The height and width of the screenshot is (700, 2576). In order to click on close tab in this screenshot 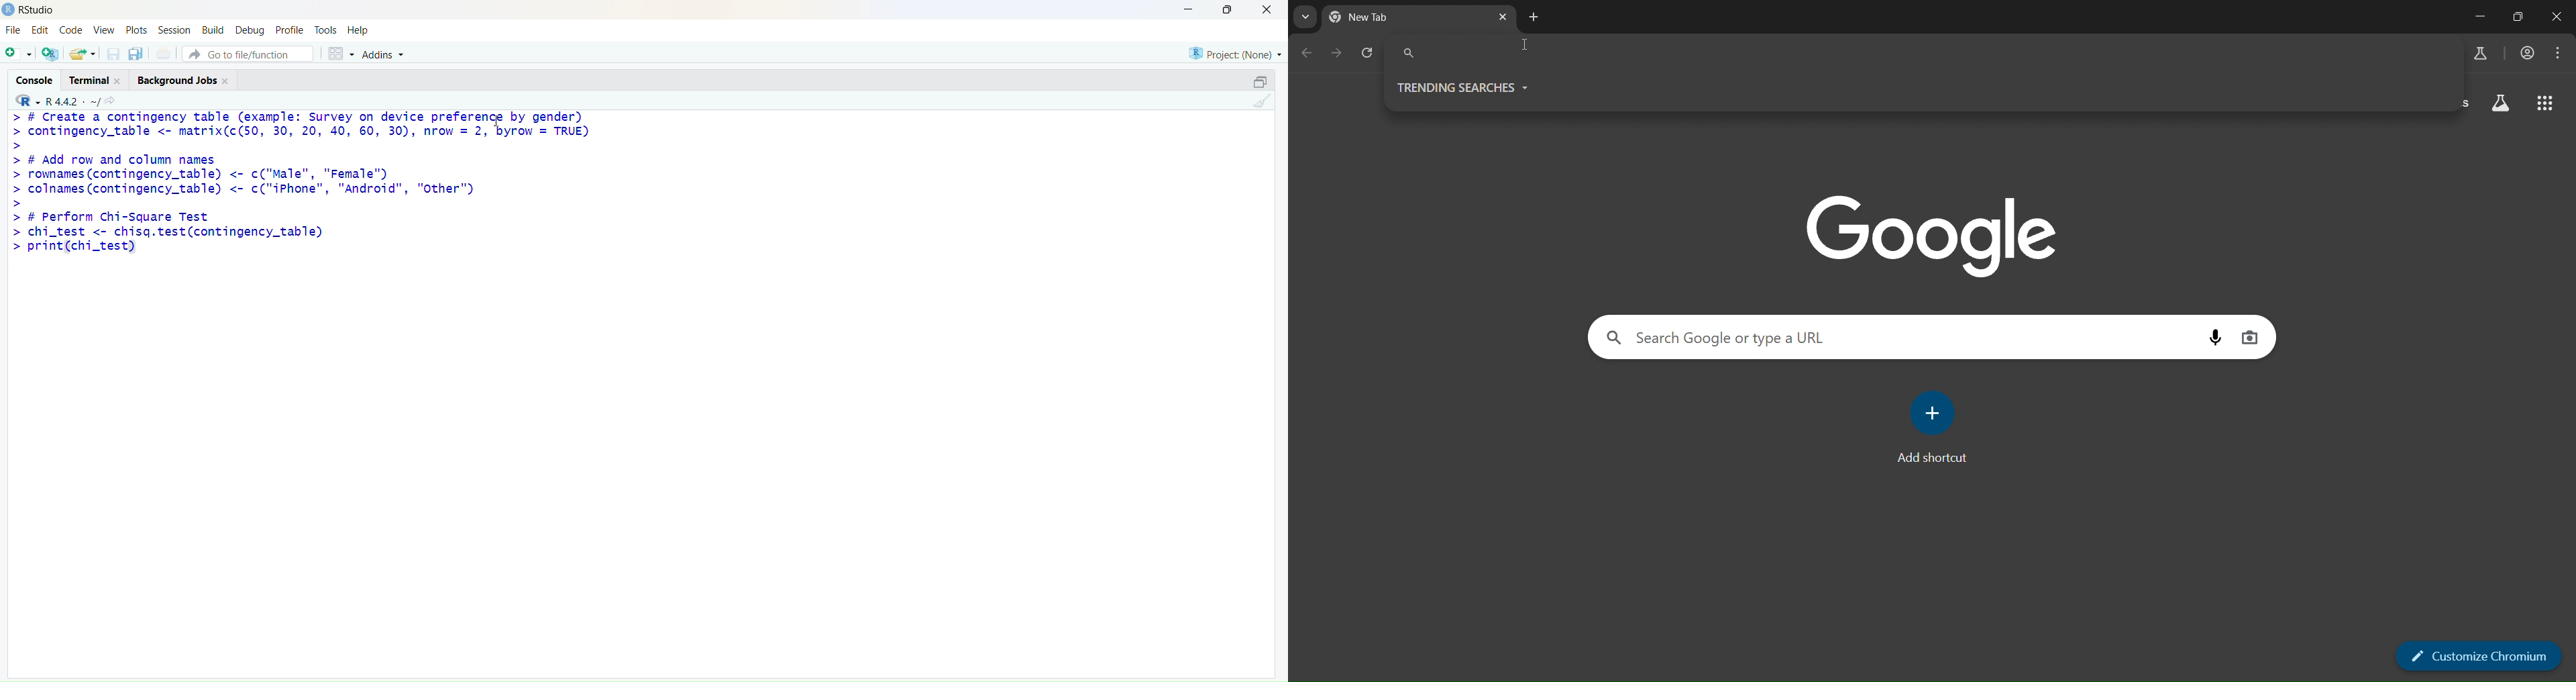, I will do `click(1504, 19)`.